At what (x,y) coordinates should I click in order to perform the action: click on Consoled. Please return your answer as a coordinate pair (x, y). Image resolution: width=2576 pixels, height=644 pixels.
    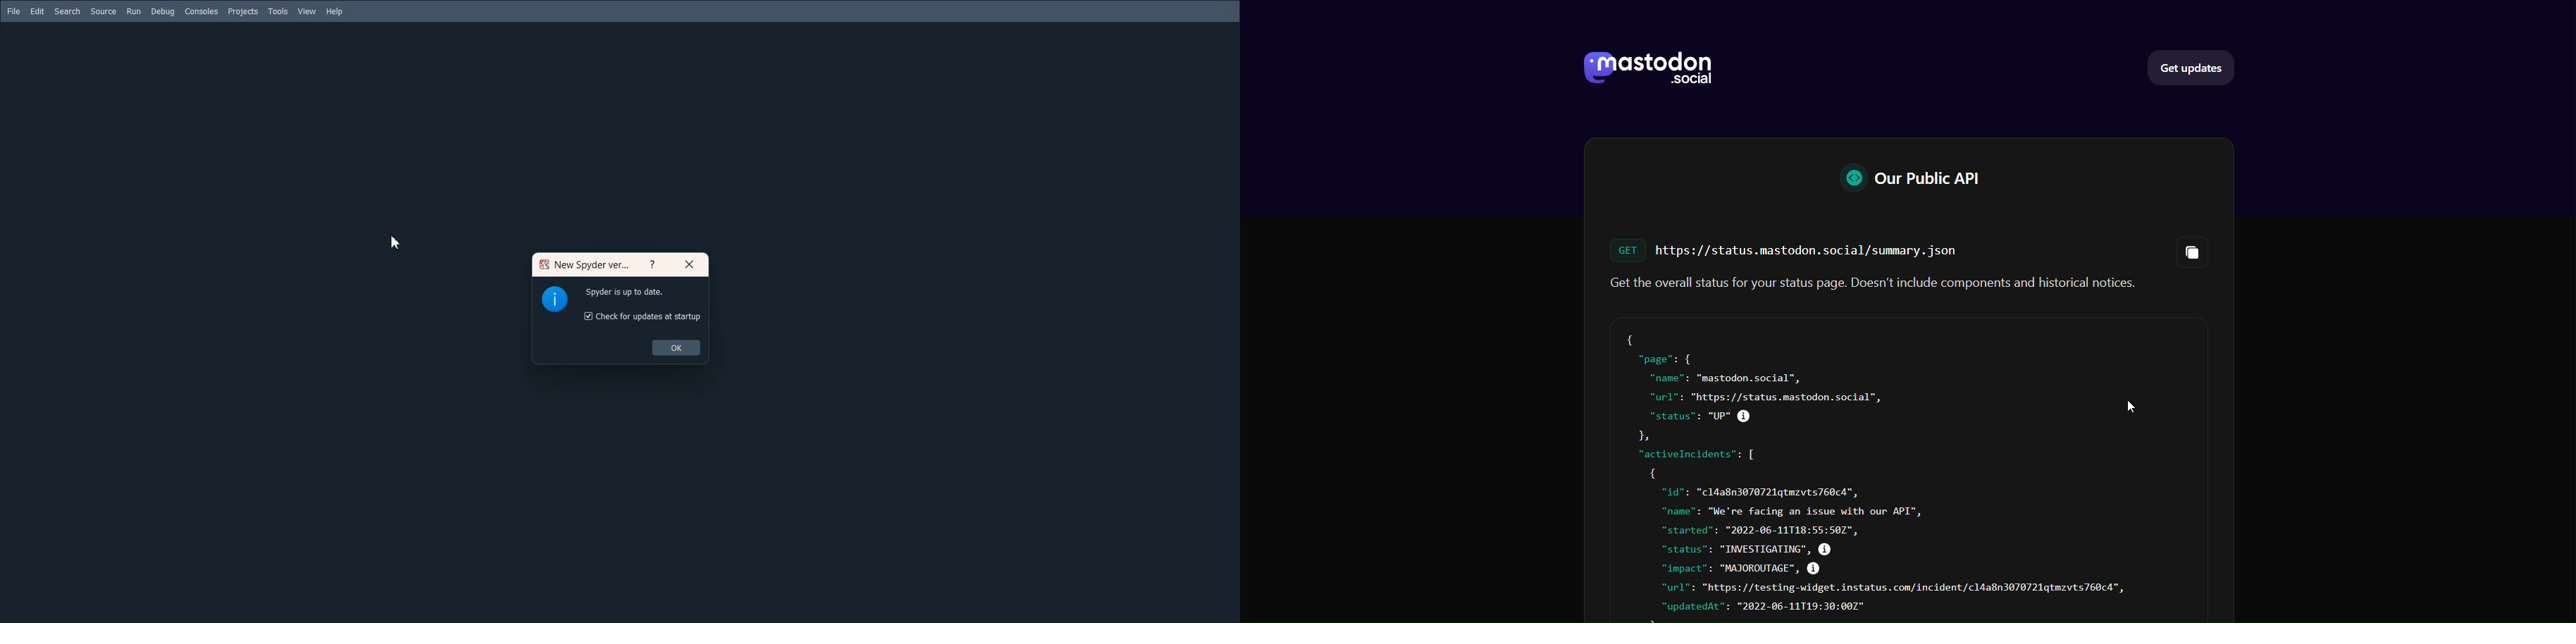
    Looking at the image, I should click on (202, 11).